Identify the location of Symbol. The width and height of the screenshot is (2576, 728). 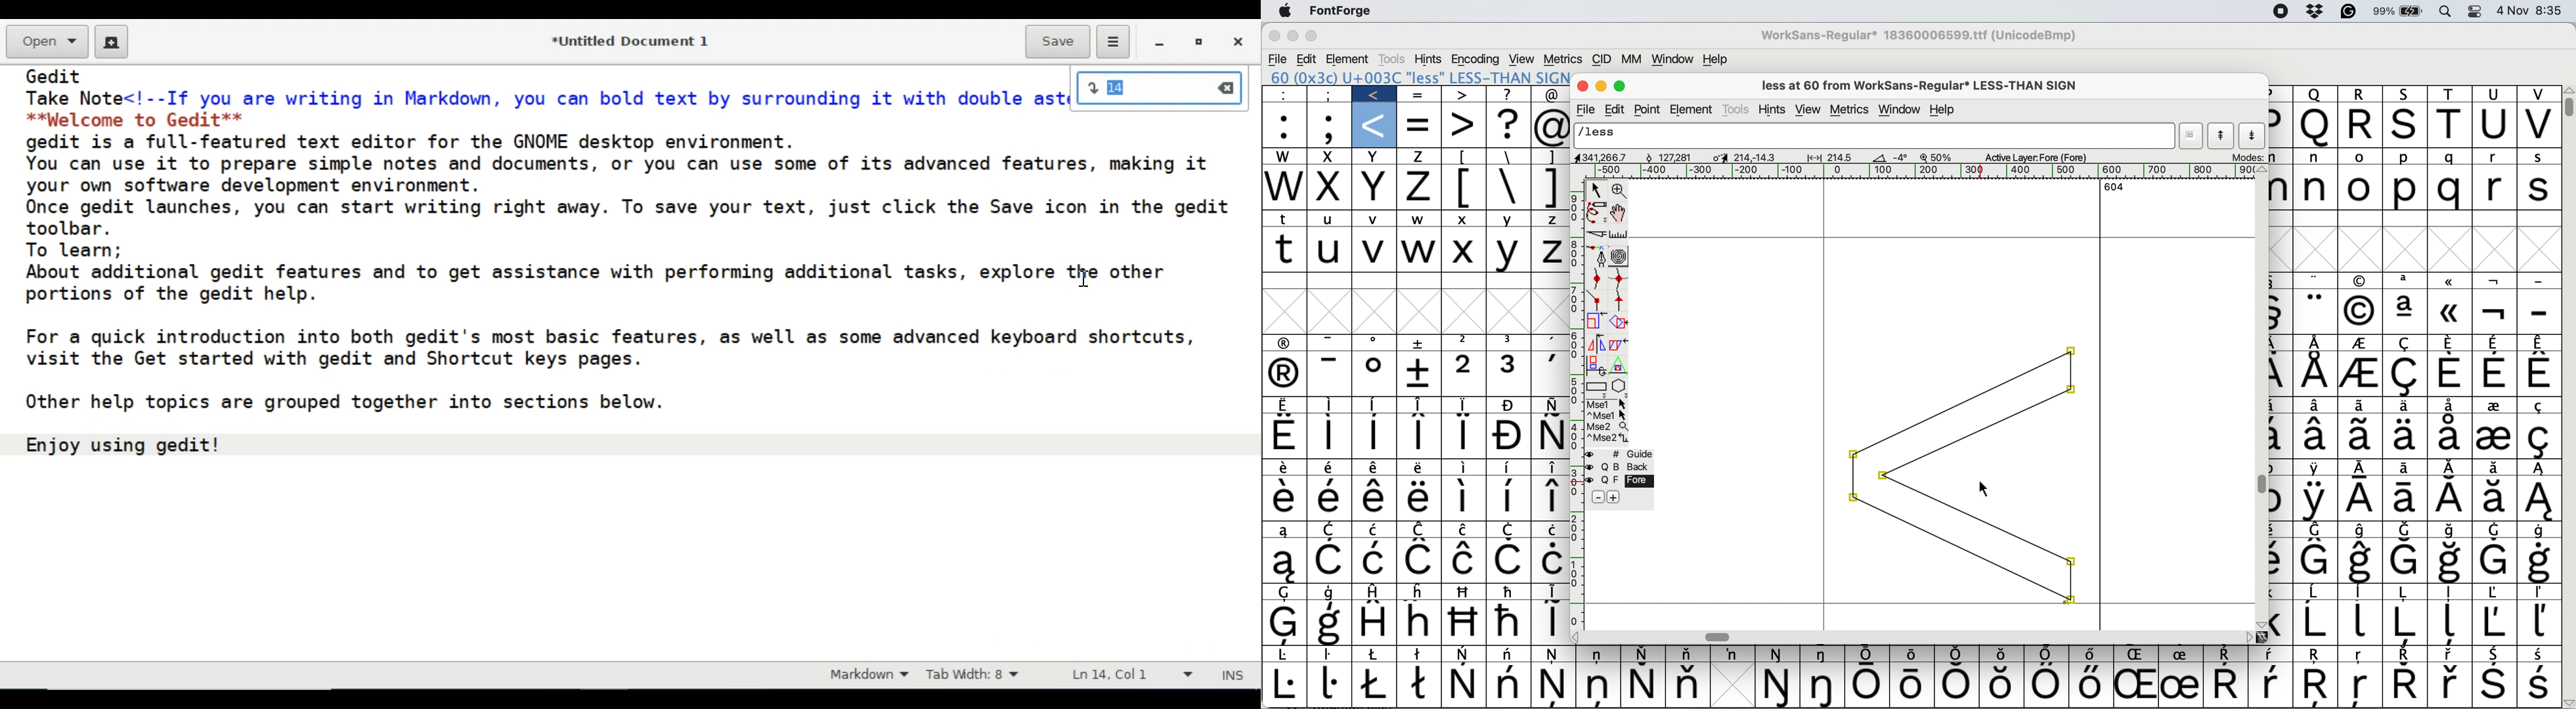
(2541, 468).